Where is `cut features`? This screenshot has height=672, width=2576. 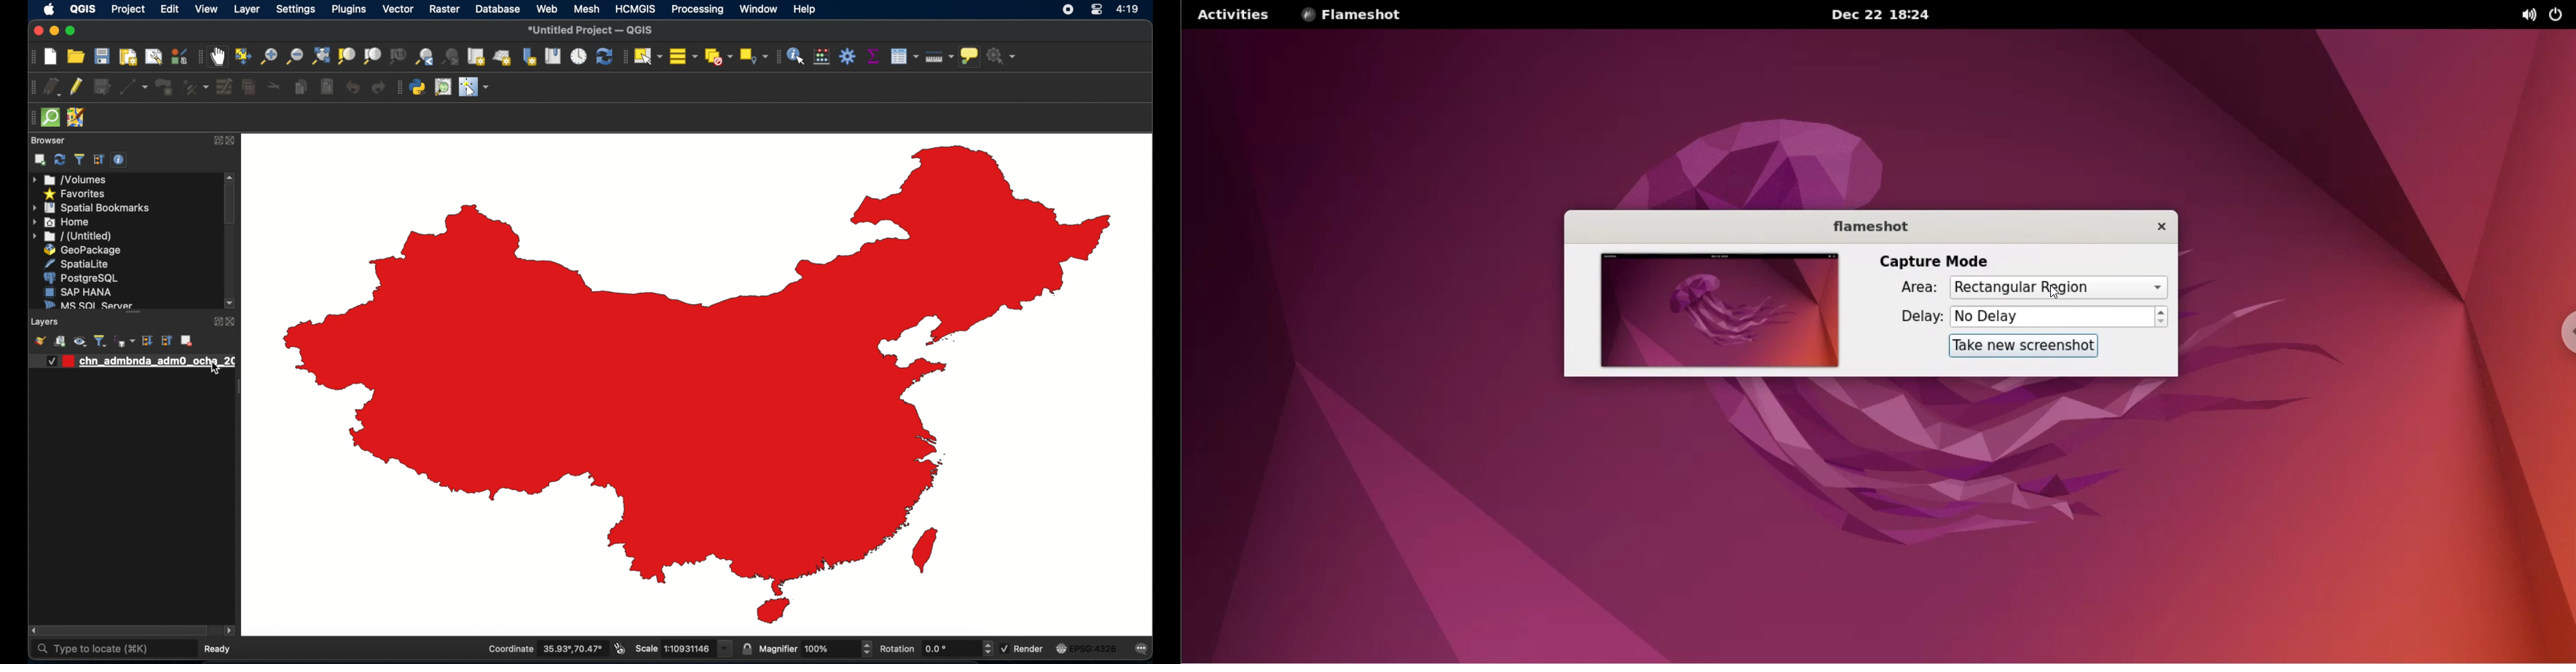 cut features is located at coordinates (274, 87).